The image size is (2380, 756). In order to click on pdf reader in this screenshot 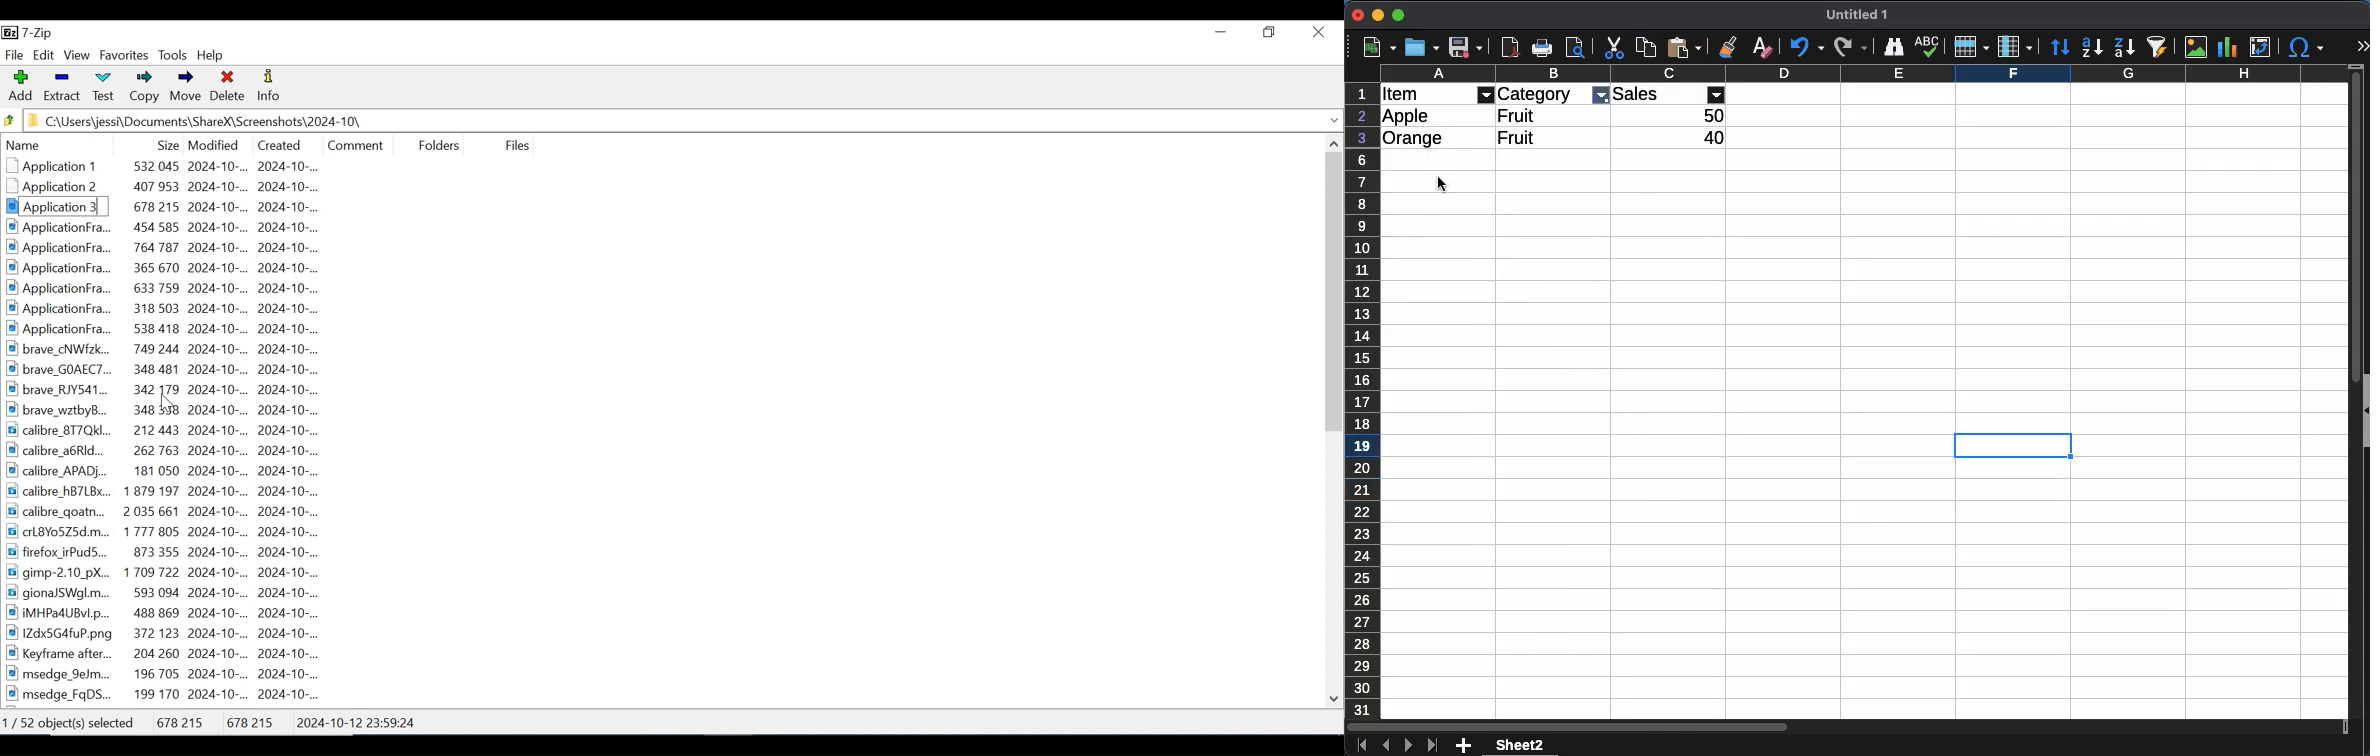, I will do `click(1510, 48)`.